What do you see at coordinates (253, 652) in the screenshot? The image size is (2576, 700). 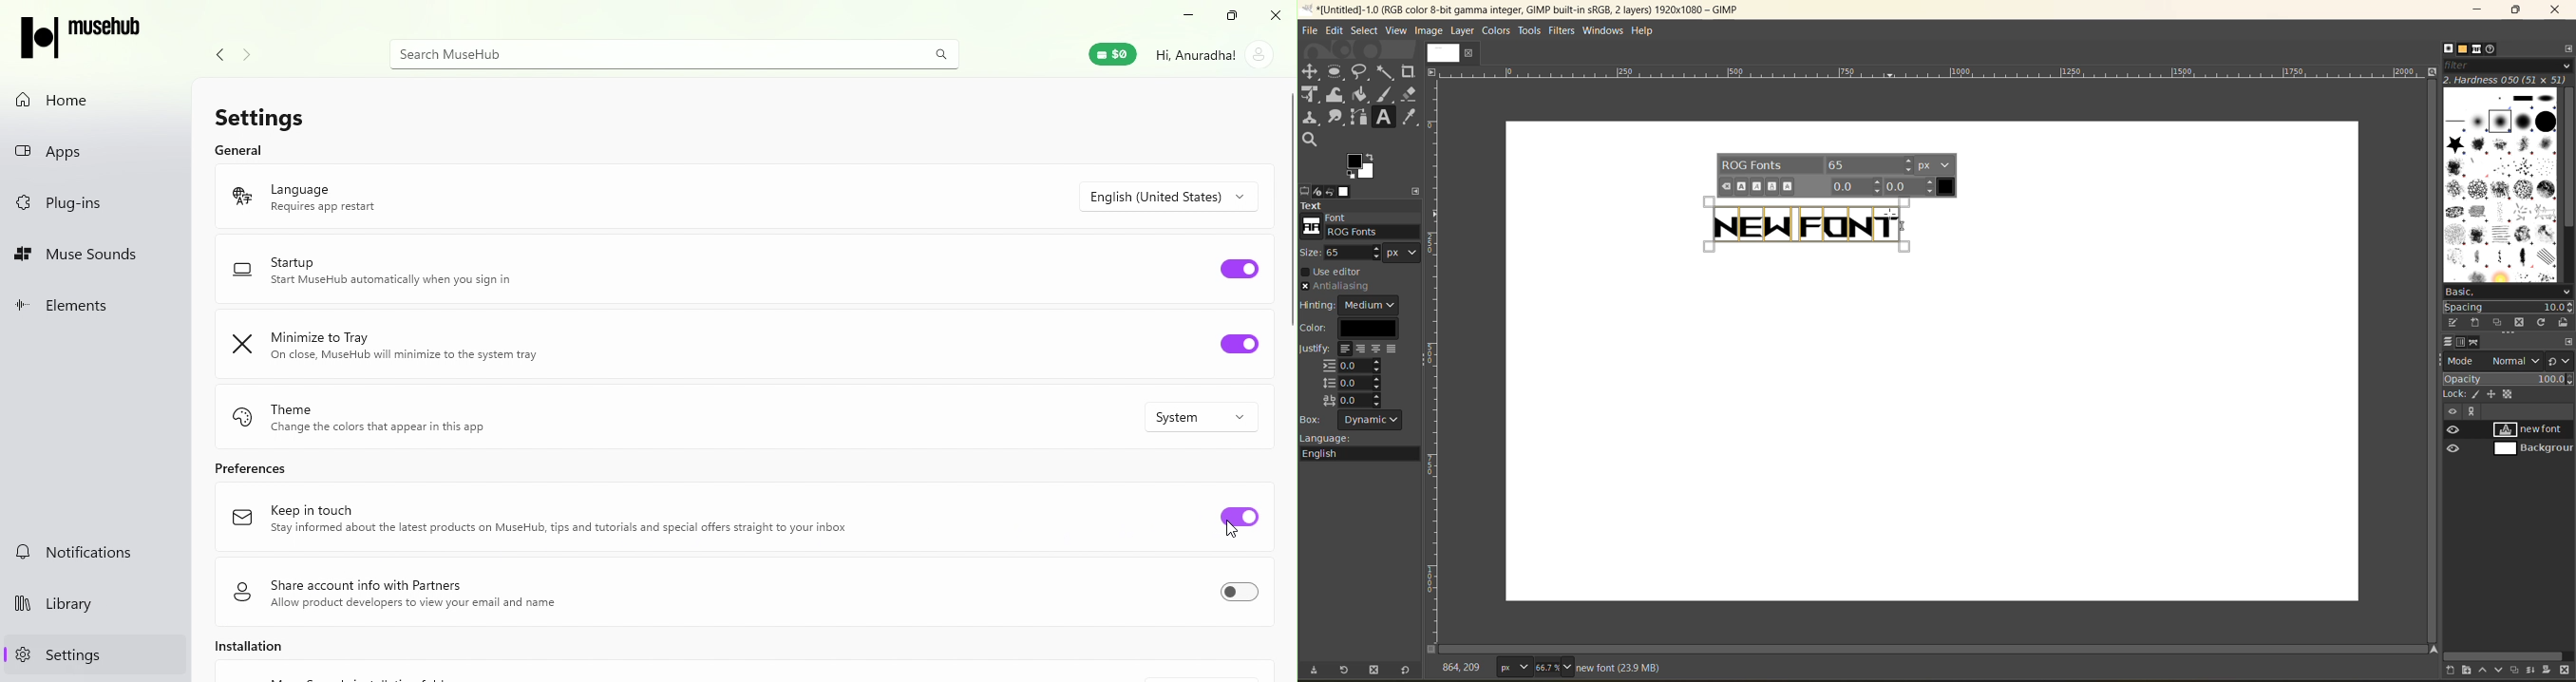 I see `Installation` at bounding box center [253, 652].